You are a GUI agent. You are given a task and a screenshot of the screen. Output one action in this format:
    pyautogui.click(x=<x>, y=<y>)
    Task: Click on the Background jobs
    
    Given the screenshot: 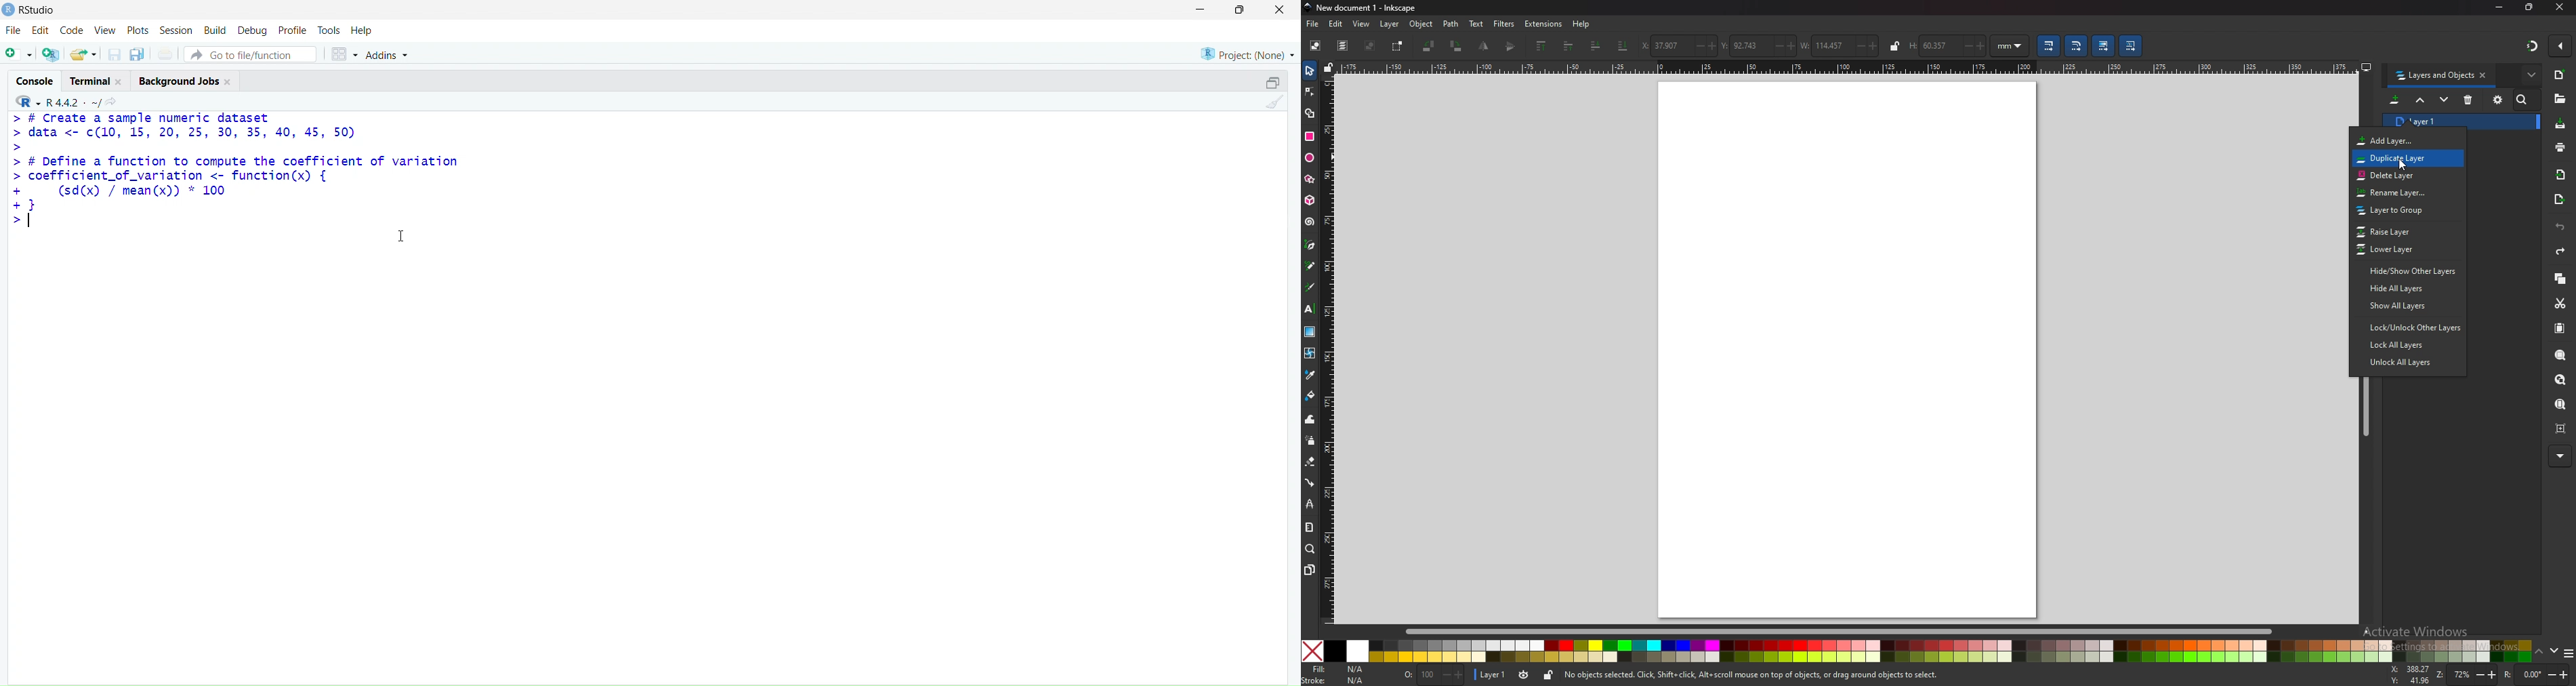 What is the action you would take?
    pyautogui.click(x=178, y=83)
    